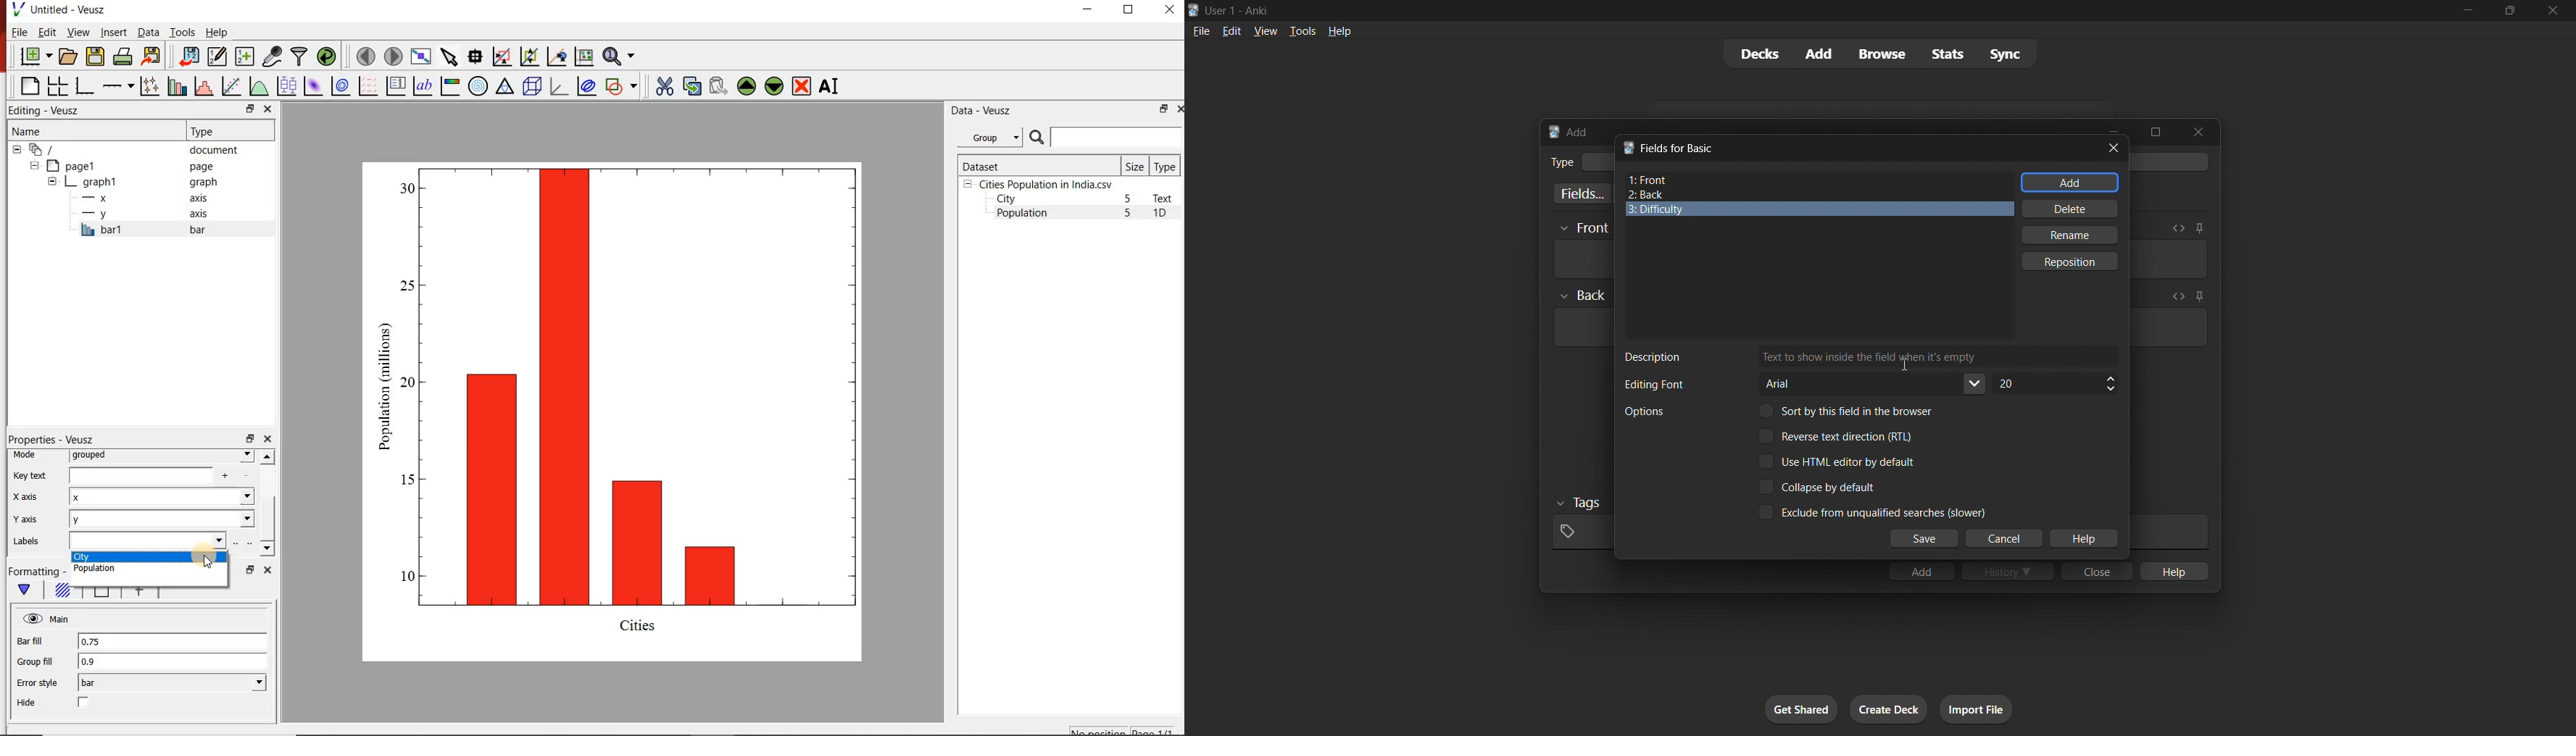 The height and width of the screenshot is (756, 2576). What do you see at coordinates (300, 57) in the screenshot?
I see `filter data` at bounding box center [300, 57].